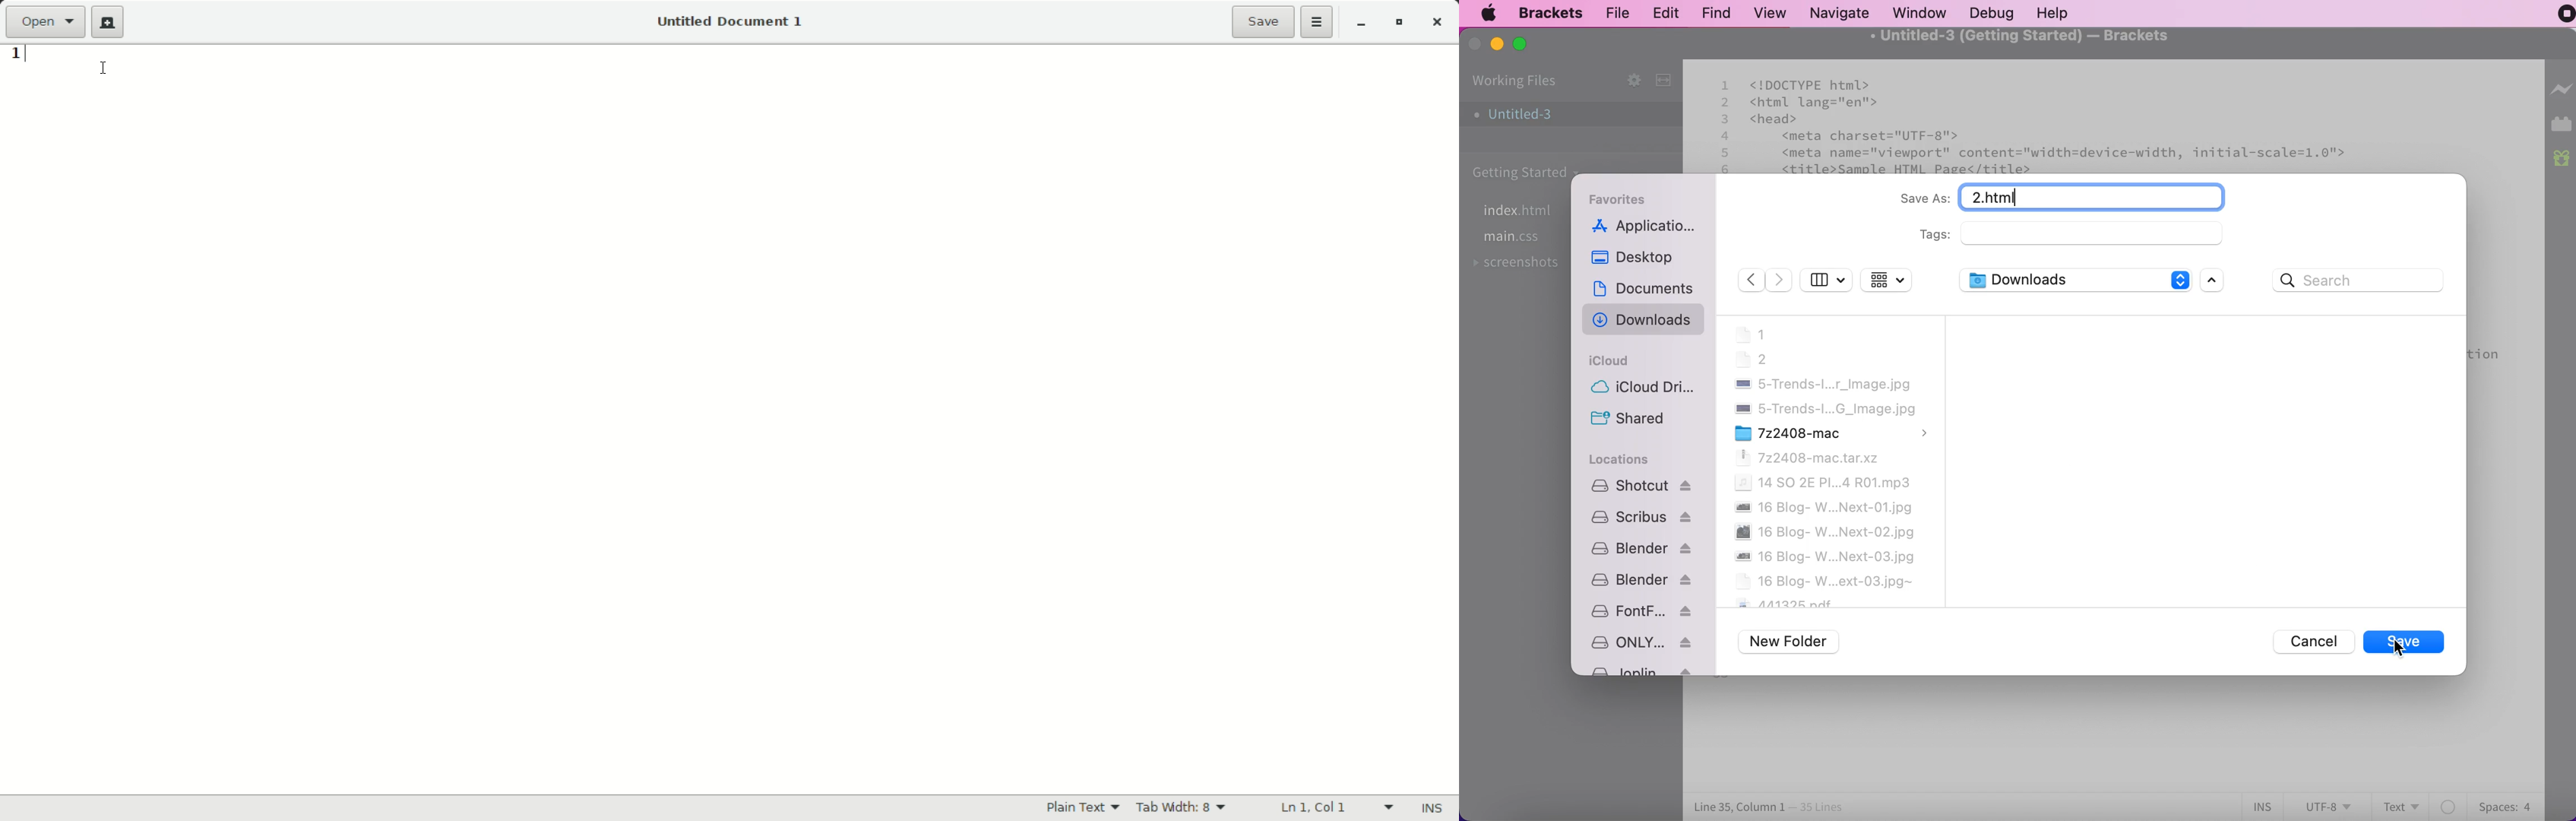  I want to click on 5-trends-I...r_Image.jpg, so click(1822, 384).